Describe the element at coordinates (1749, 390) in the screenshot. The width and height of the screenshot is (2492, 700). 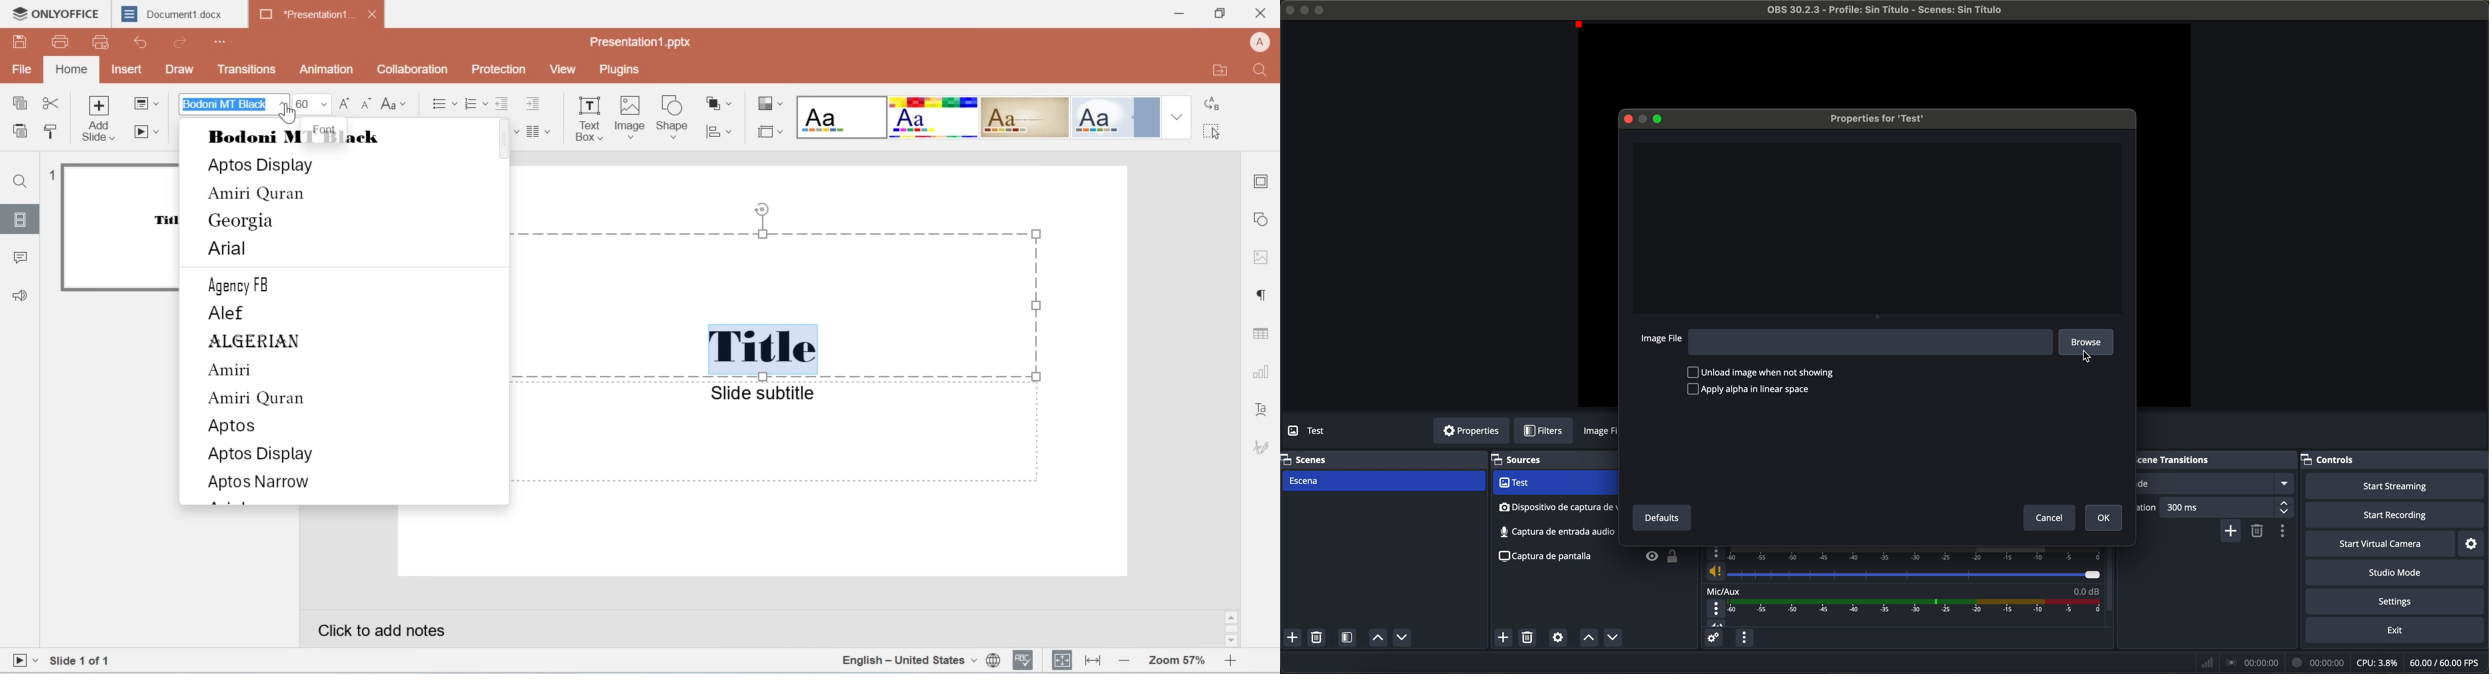
I see `apply alpha in linear space` at that location.